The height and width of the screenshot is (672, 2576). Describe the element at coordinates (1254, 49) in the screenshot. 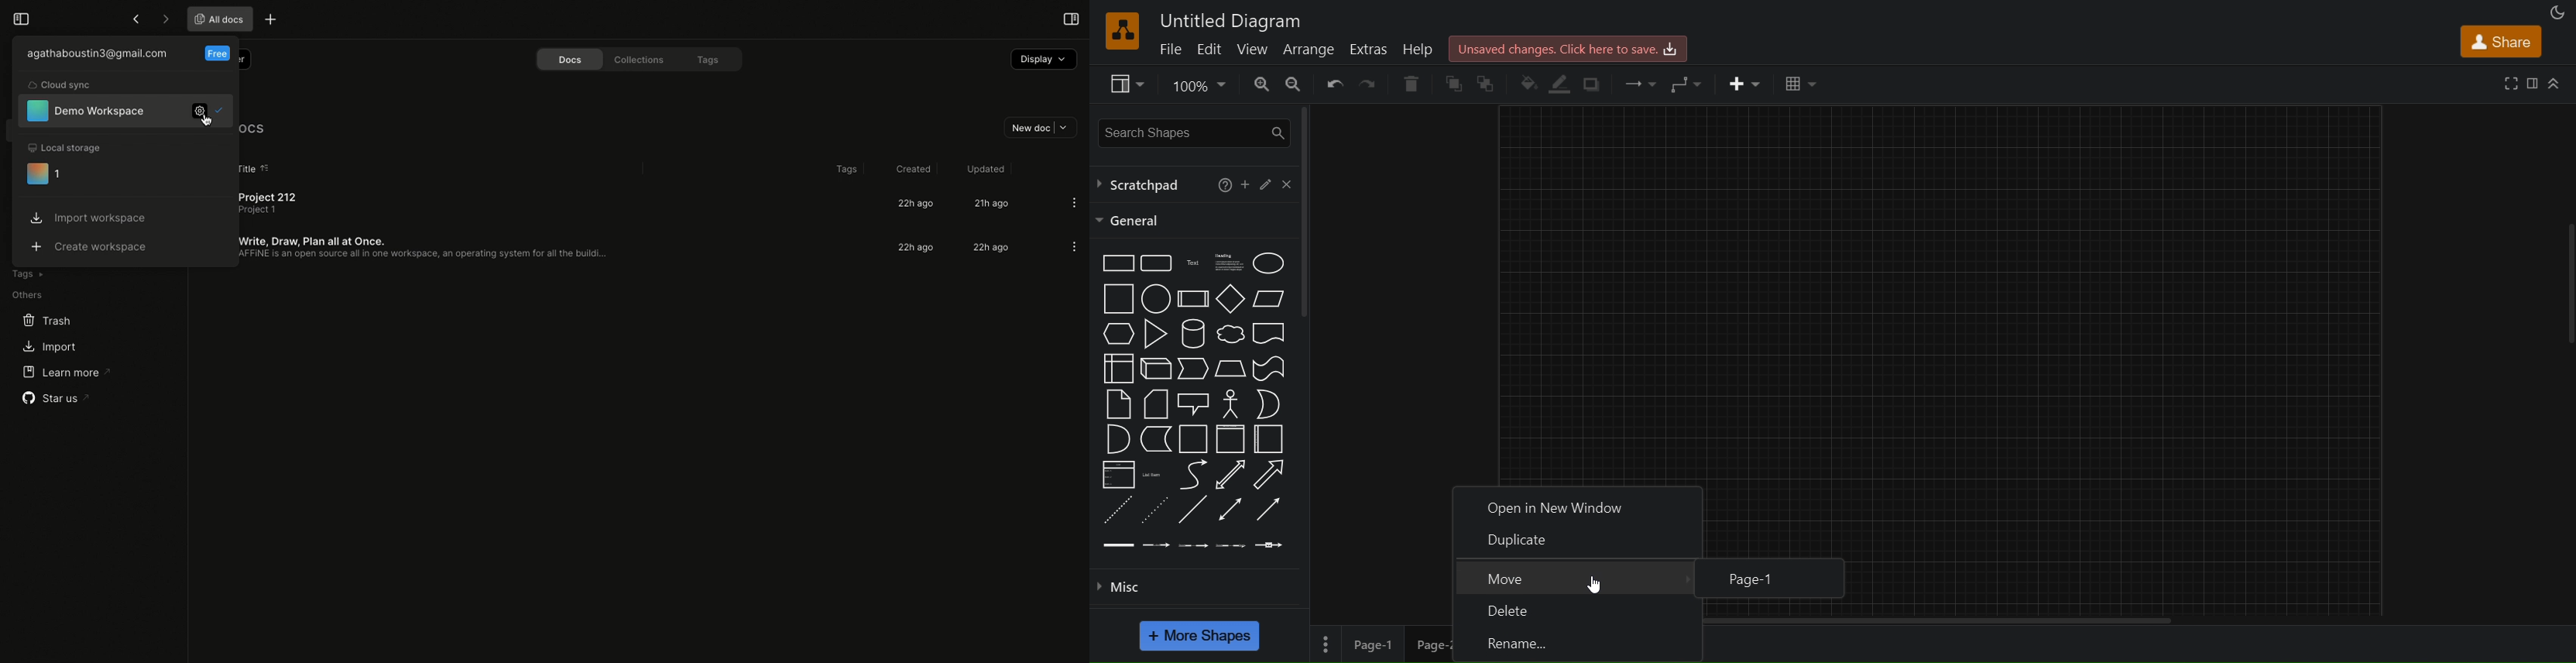

I see `view` at that location.